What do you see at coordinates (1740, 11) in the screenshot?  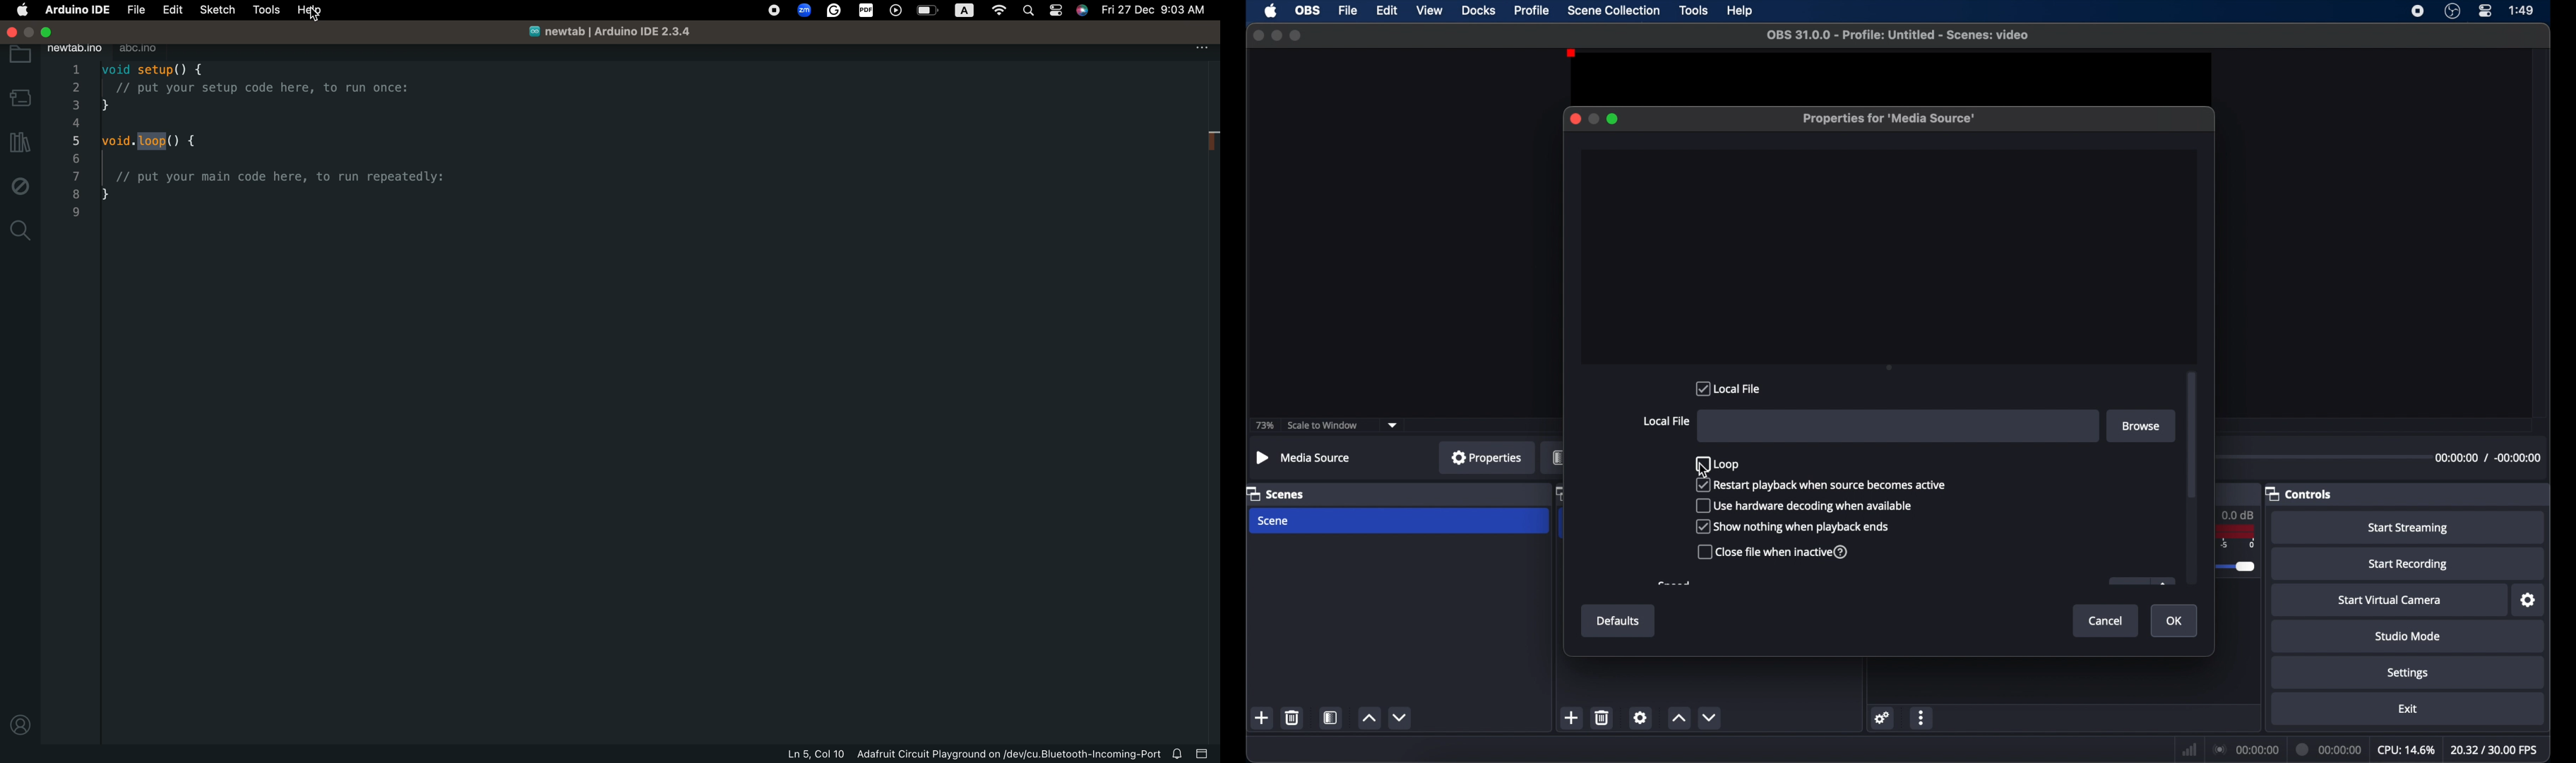 I see `help` at bounding box center [1740, 11].